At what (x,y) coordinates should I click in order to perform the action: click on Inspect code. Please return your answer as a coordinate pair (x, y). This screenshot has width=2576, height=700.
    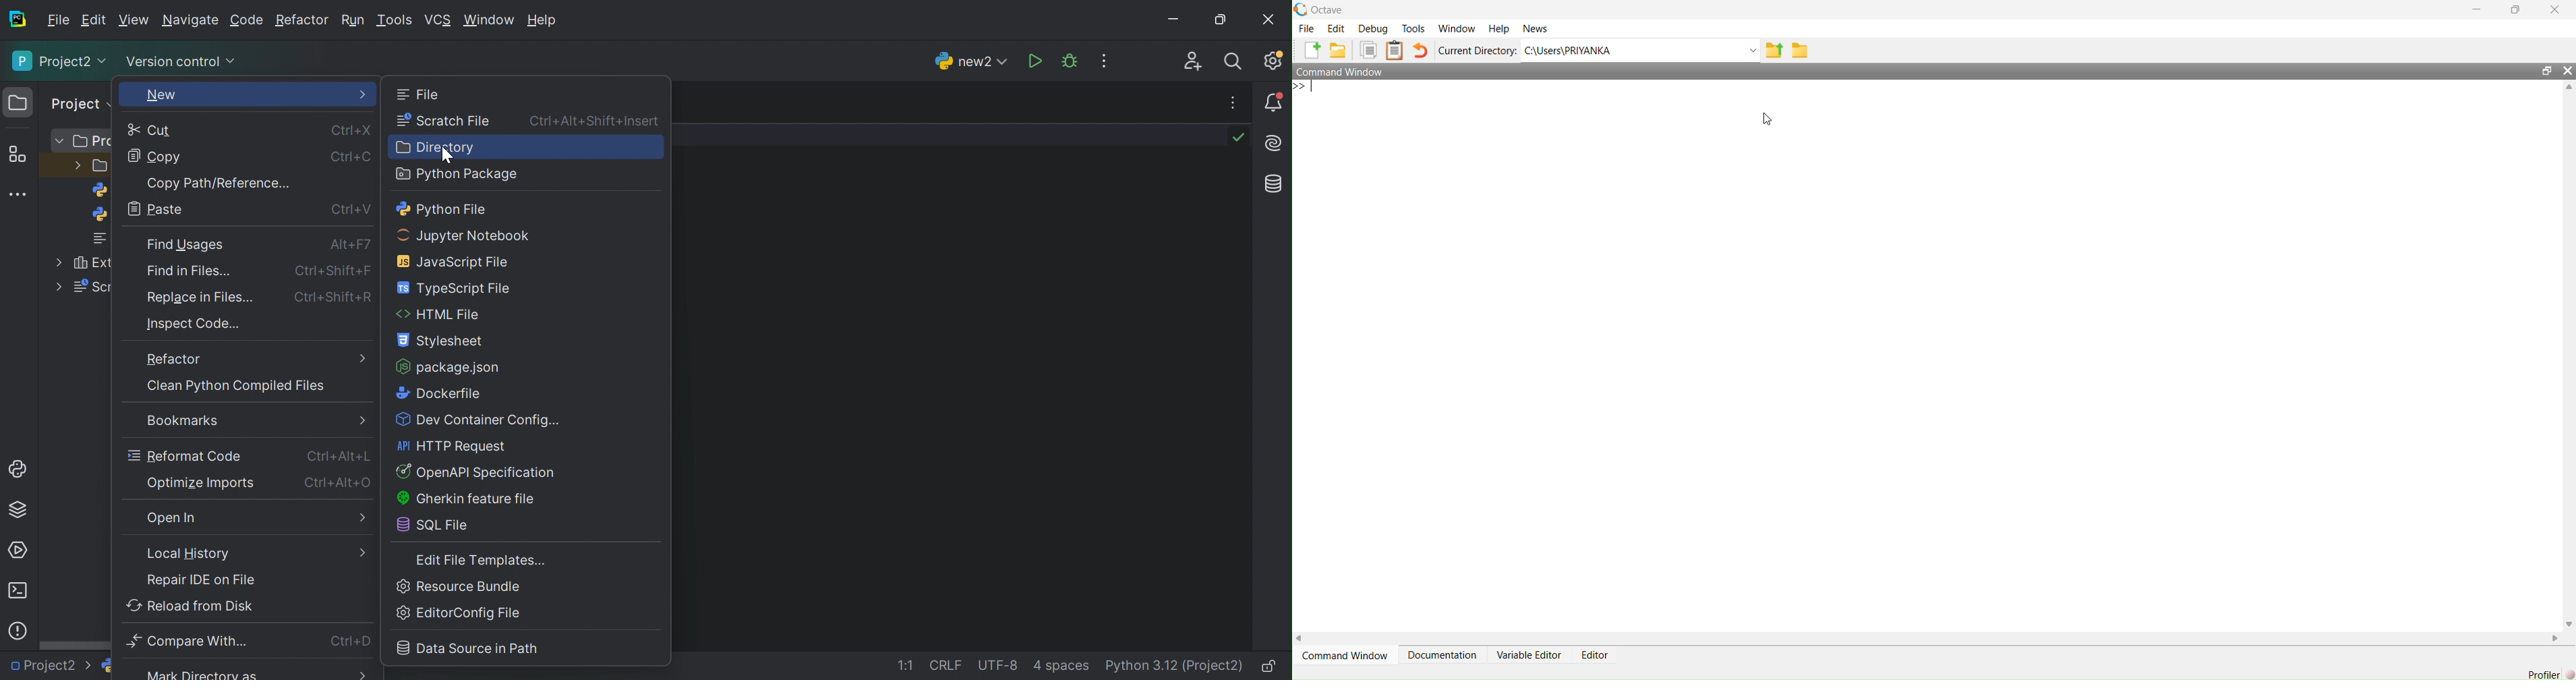
    Looking at the image, I should click on (196, 325).